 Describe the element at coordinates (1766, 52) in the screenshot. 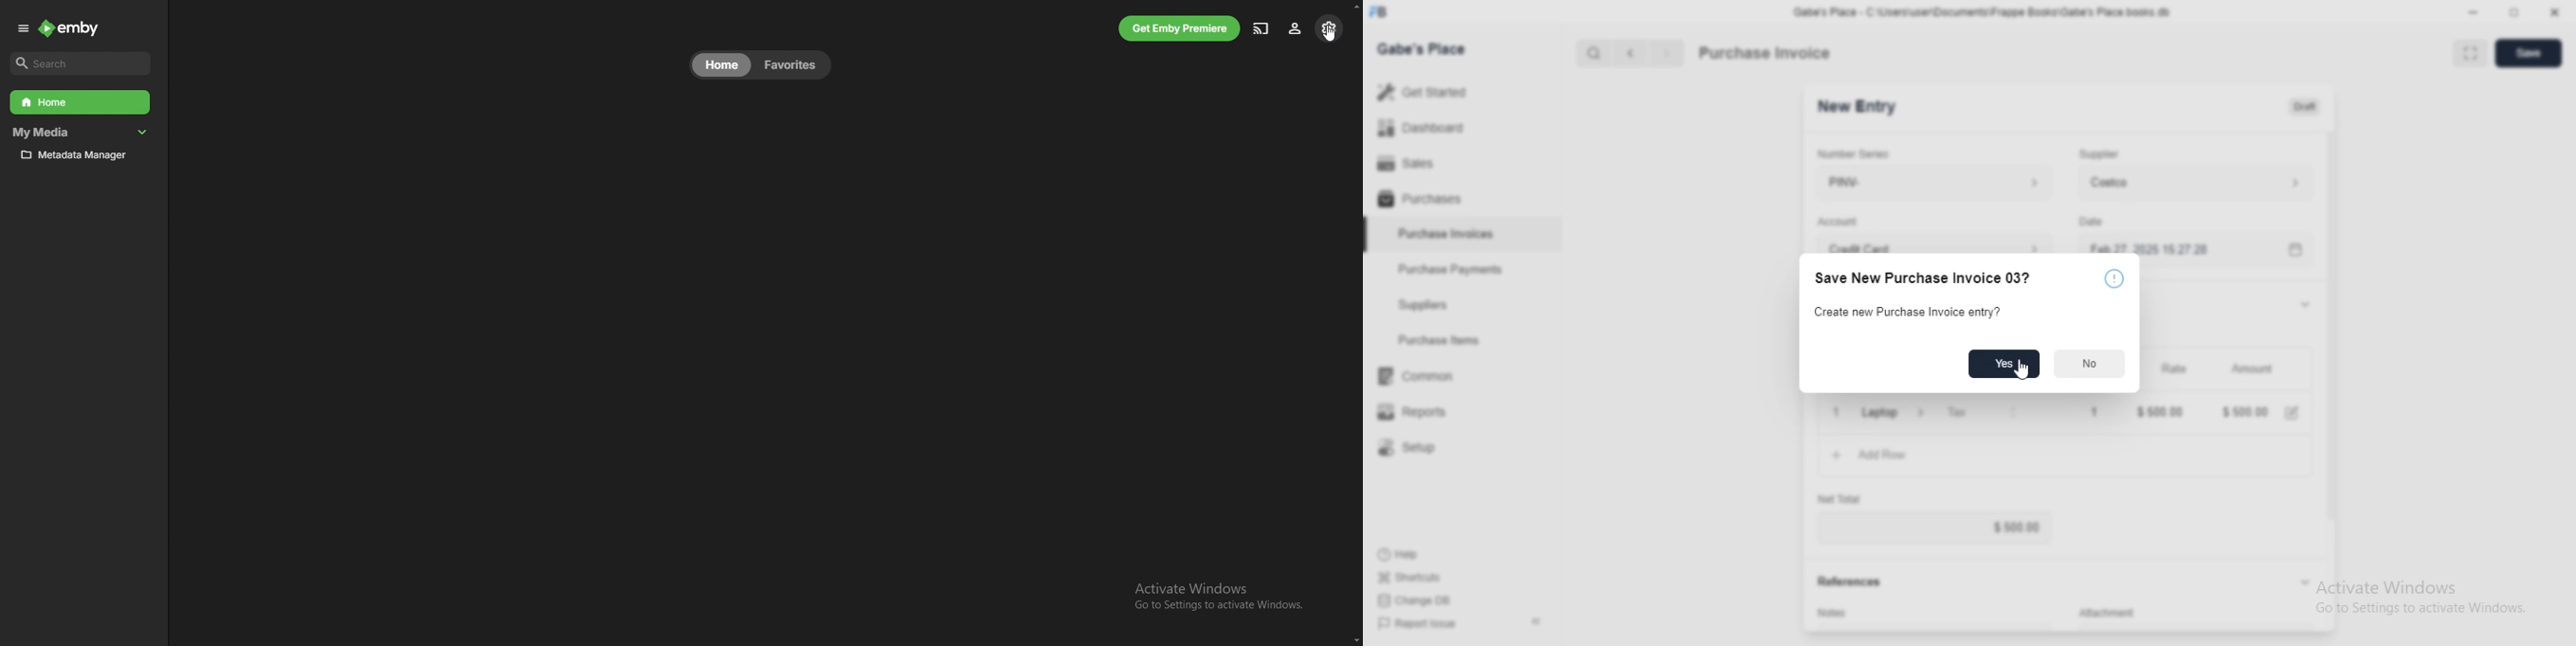

I see `Purchase Invoice` at that location.